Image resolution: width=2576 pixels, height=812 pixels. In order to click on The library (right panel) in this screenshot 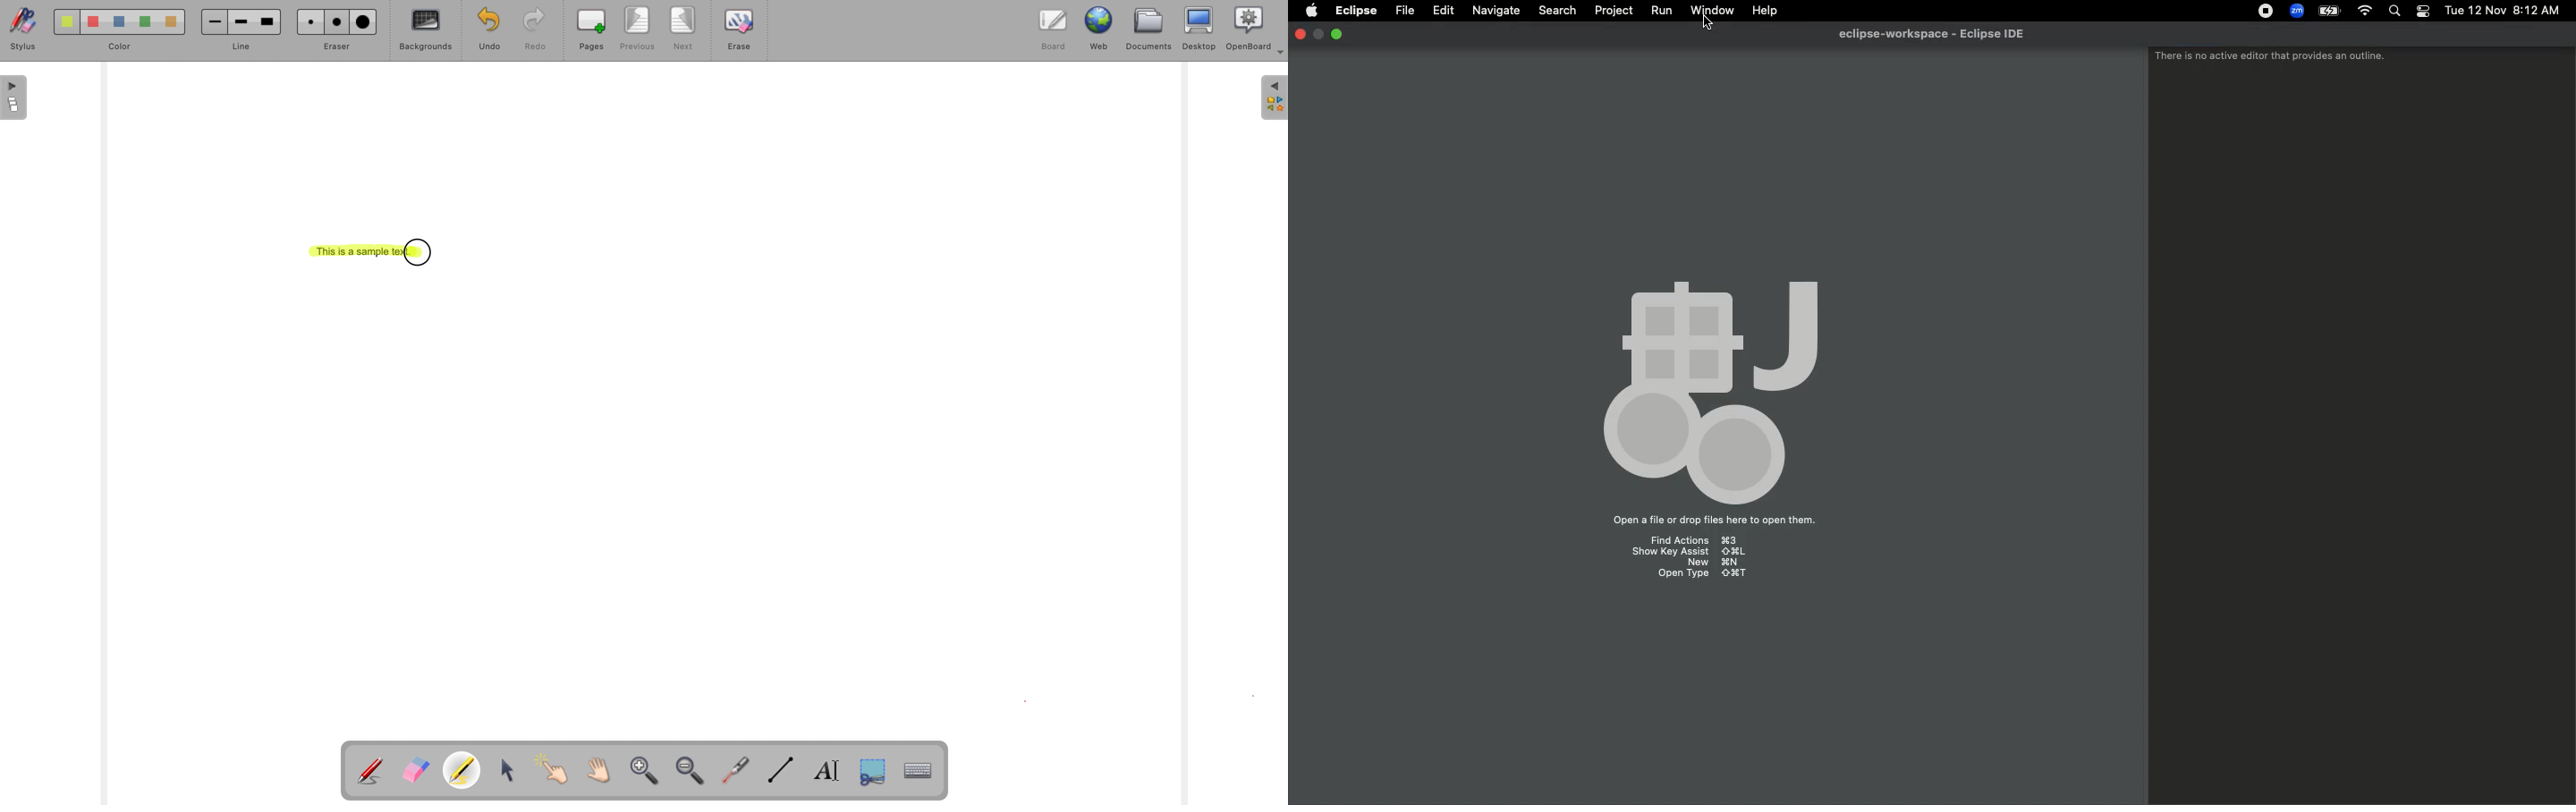, I will do `click(1274, 98)`.